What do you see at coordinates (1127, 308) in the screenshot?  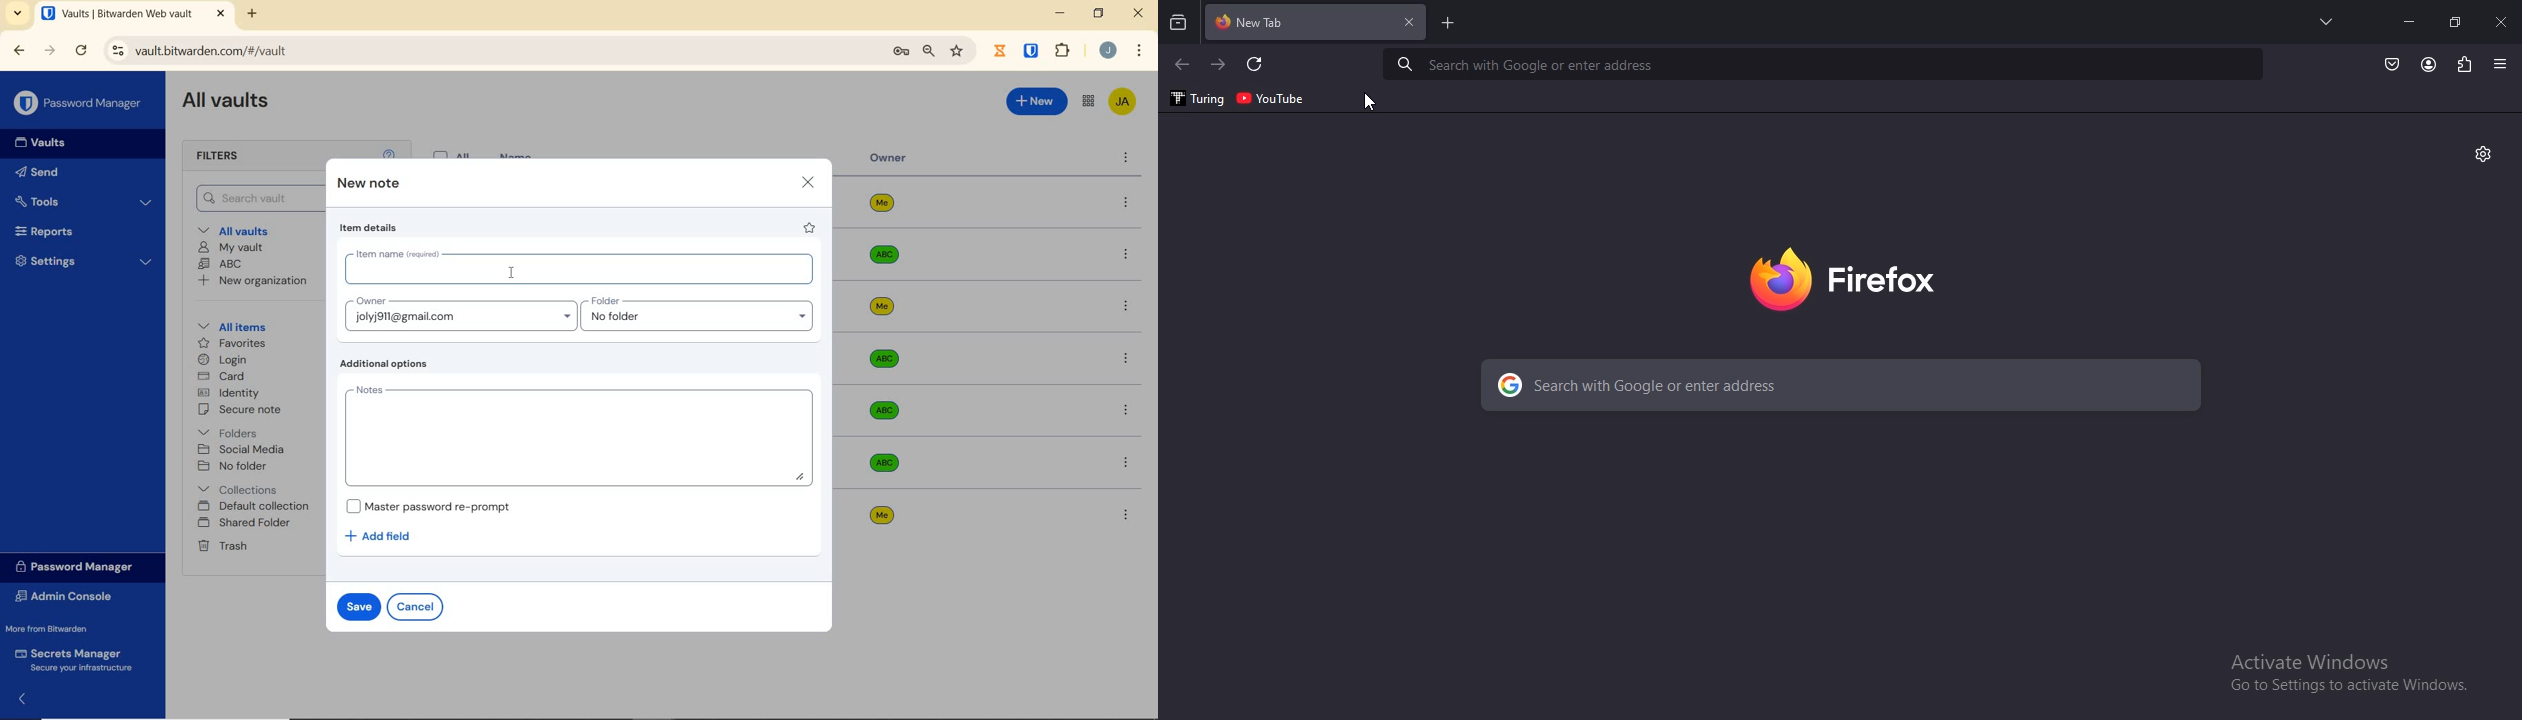 I see `more options` at bounding box center [1127, 308].